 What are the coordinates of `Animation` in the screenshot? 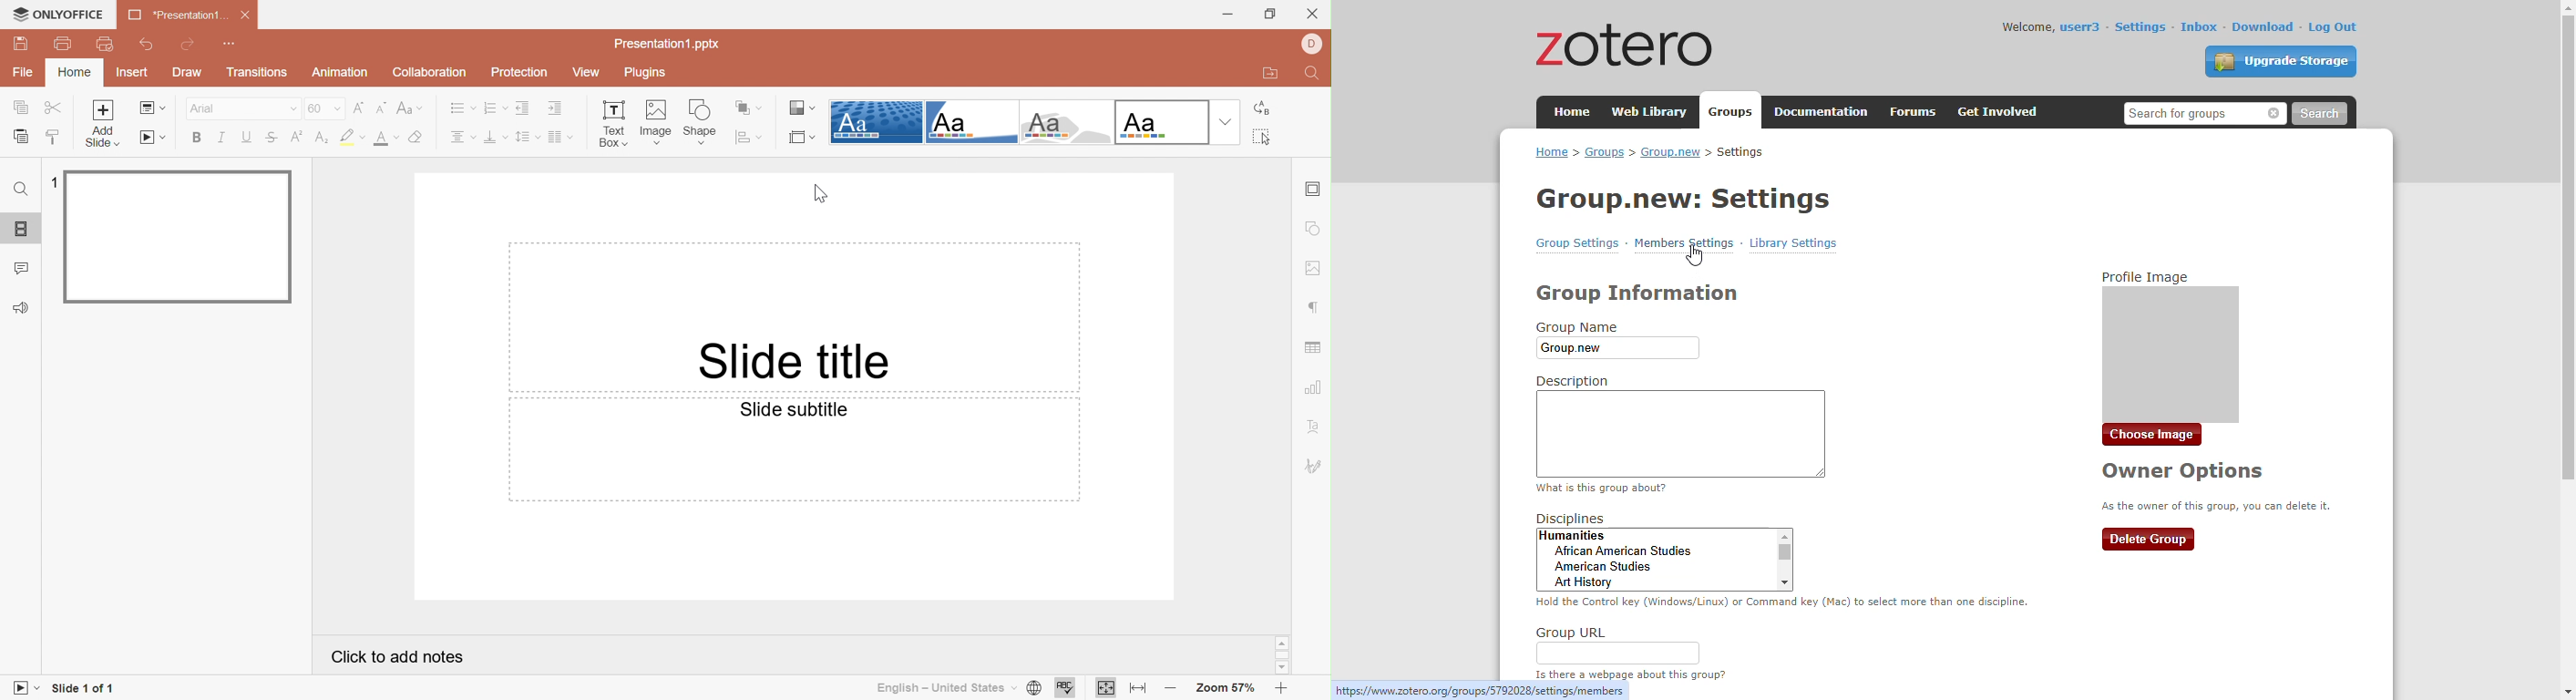 It's located at (339, 72).